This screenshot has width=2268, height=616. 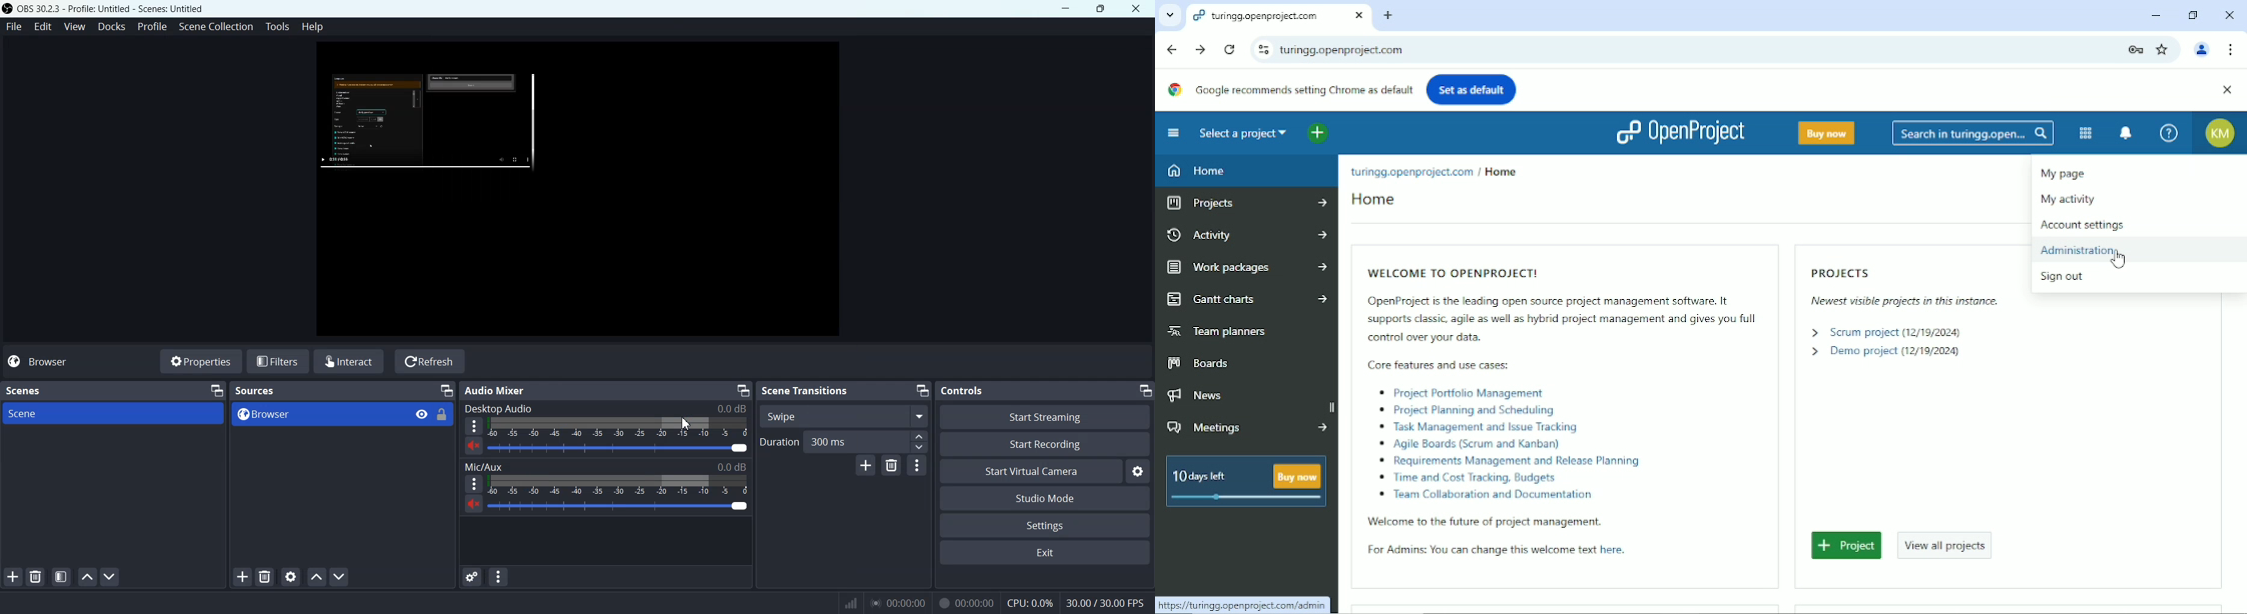 I want to click on Minimize, so click(x=922, y=390).